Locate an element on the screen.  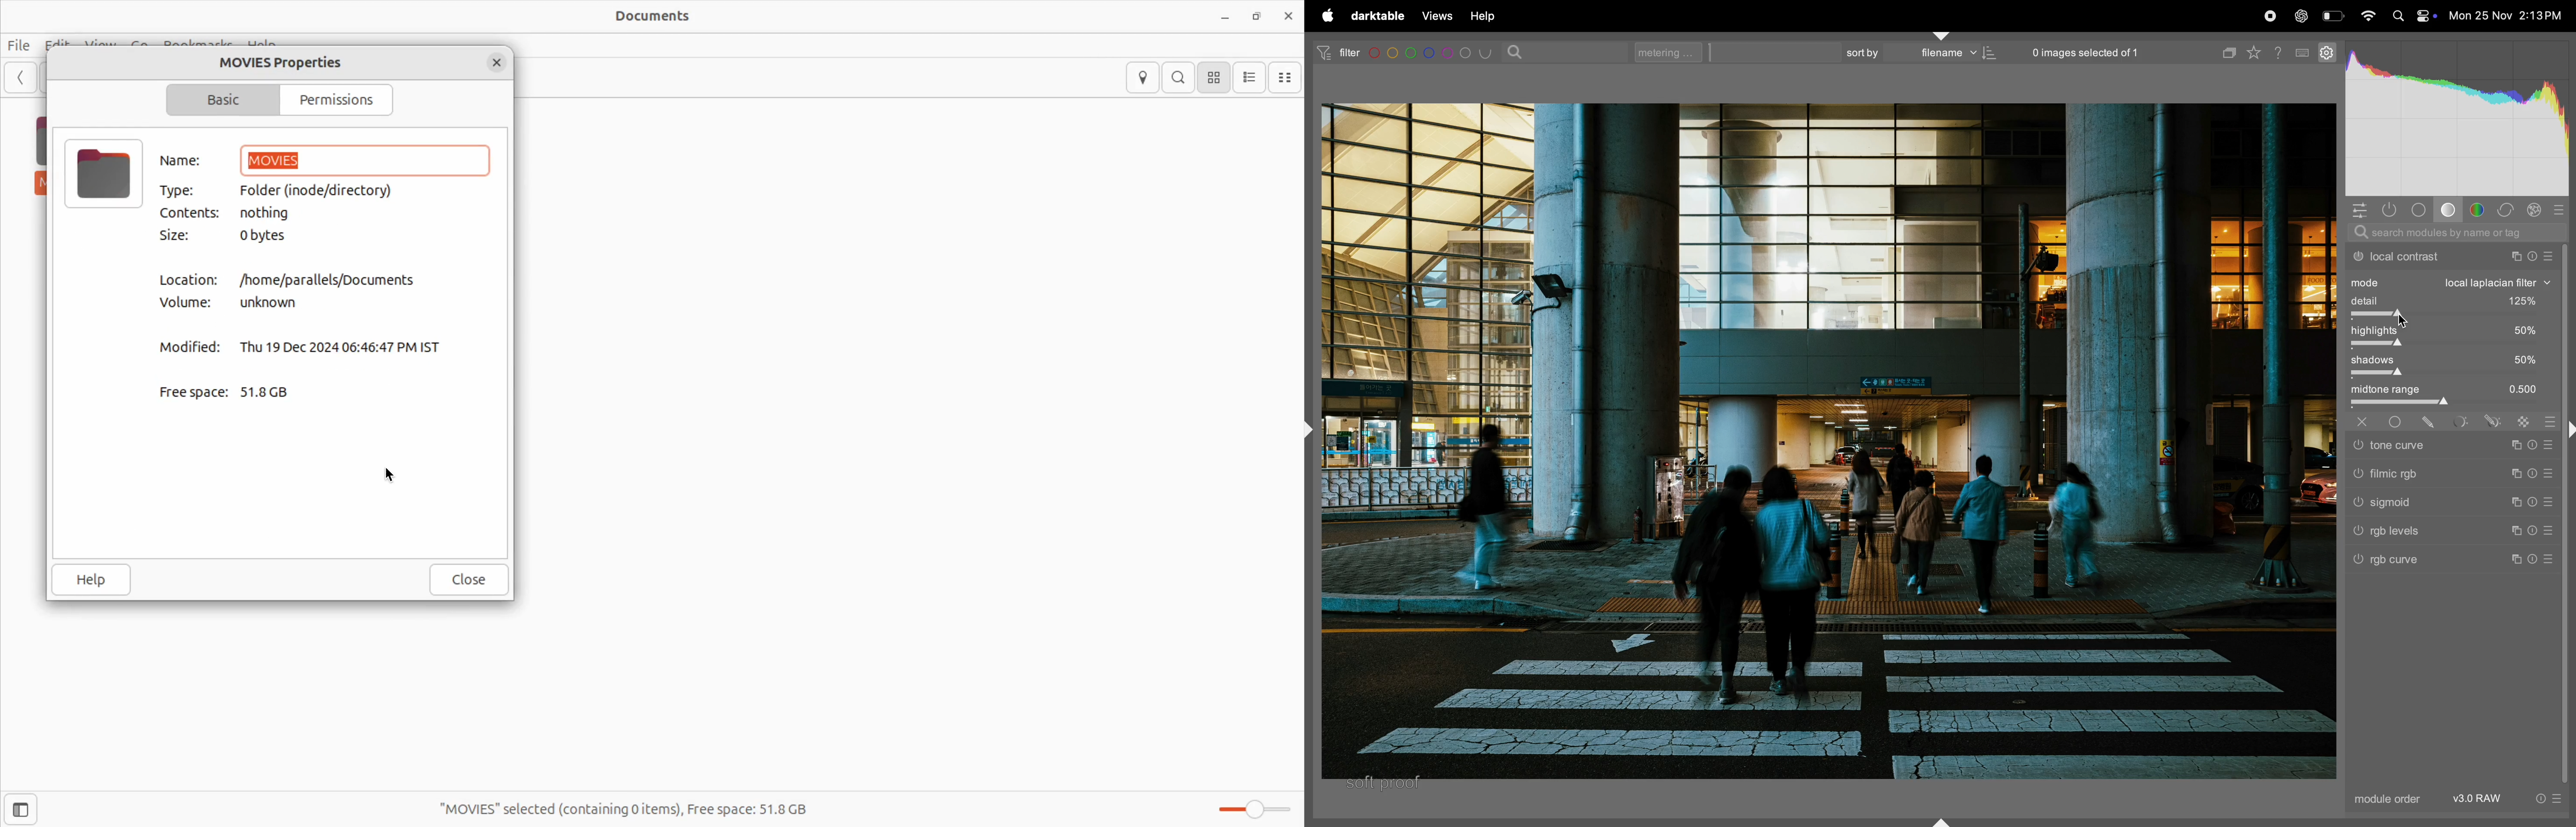
correct is located at coordinates (2507, 210).